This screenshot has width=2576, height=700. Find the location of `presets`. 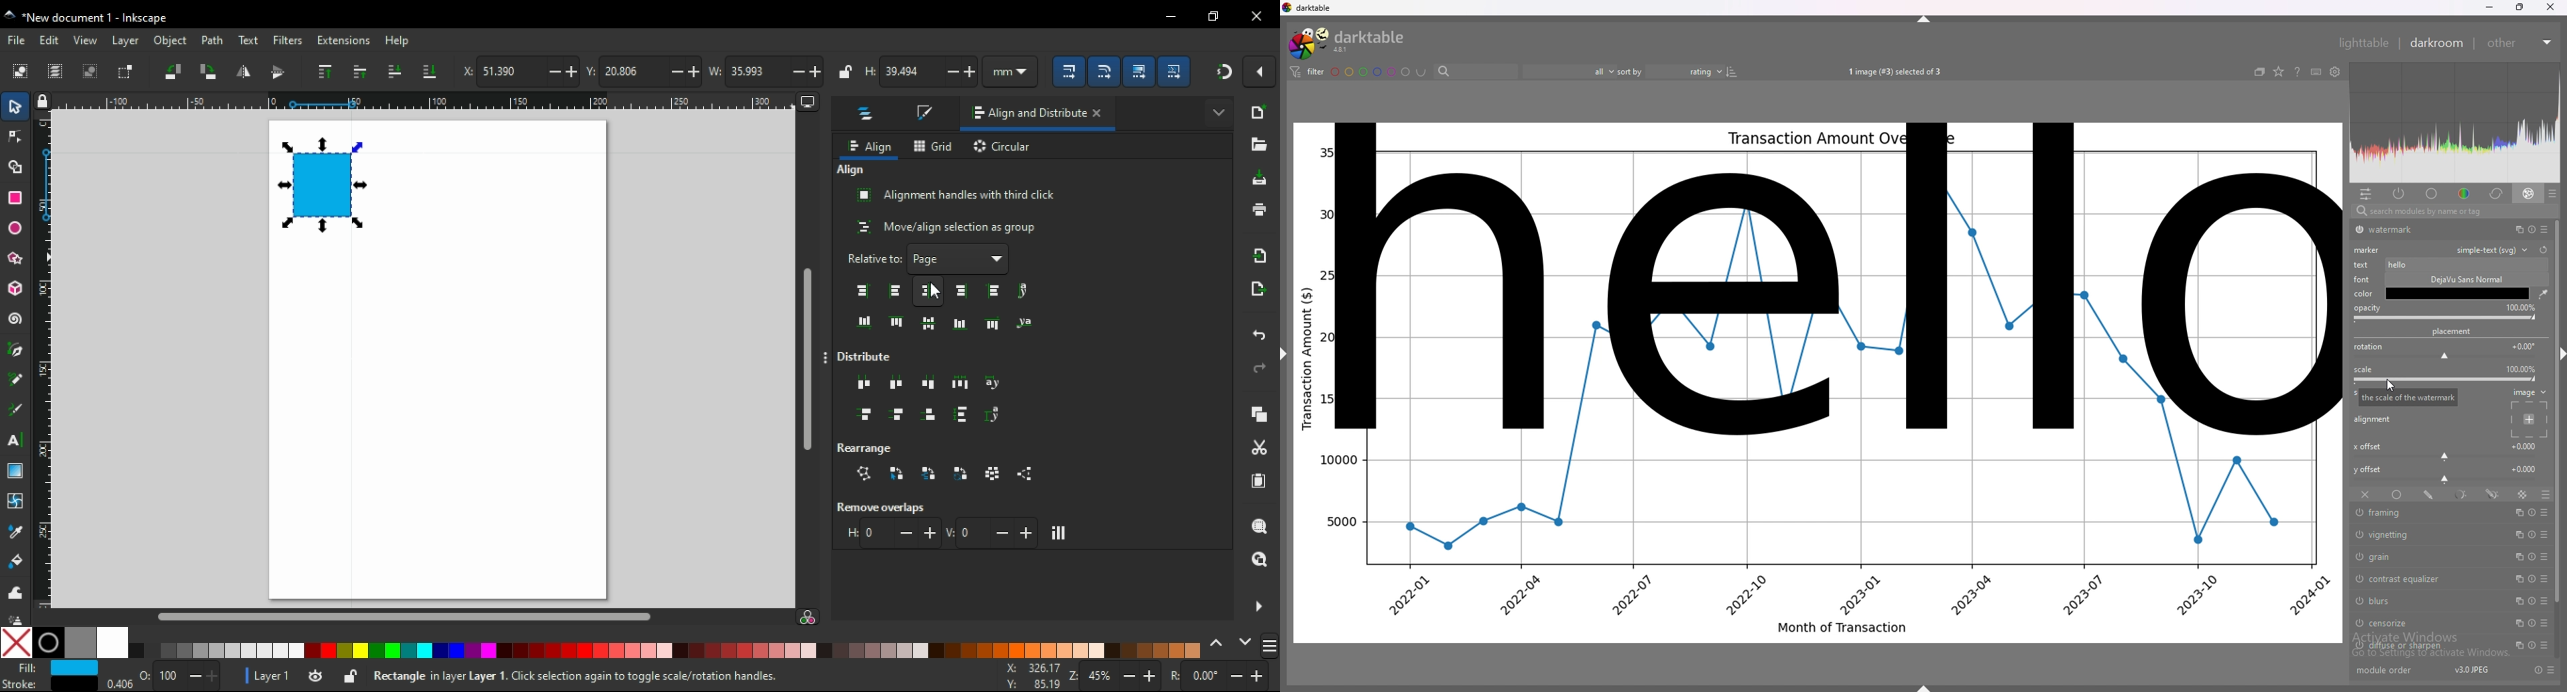

presets is located at coordinates (2546, 512).